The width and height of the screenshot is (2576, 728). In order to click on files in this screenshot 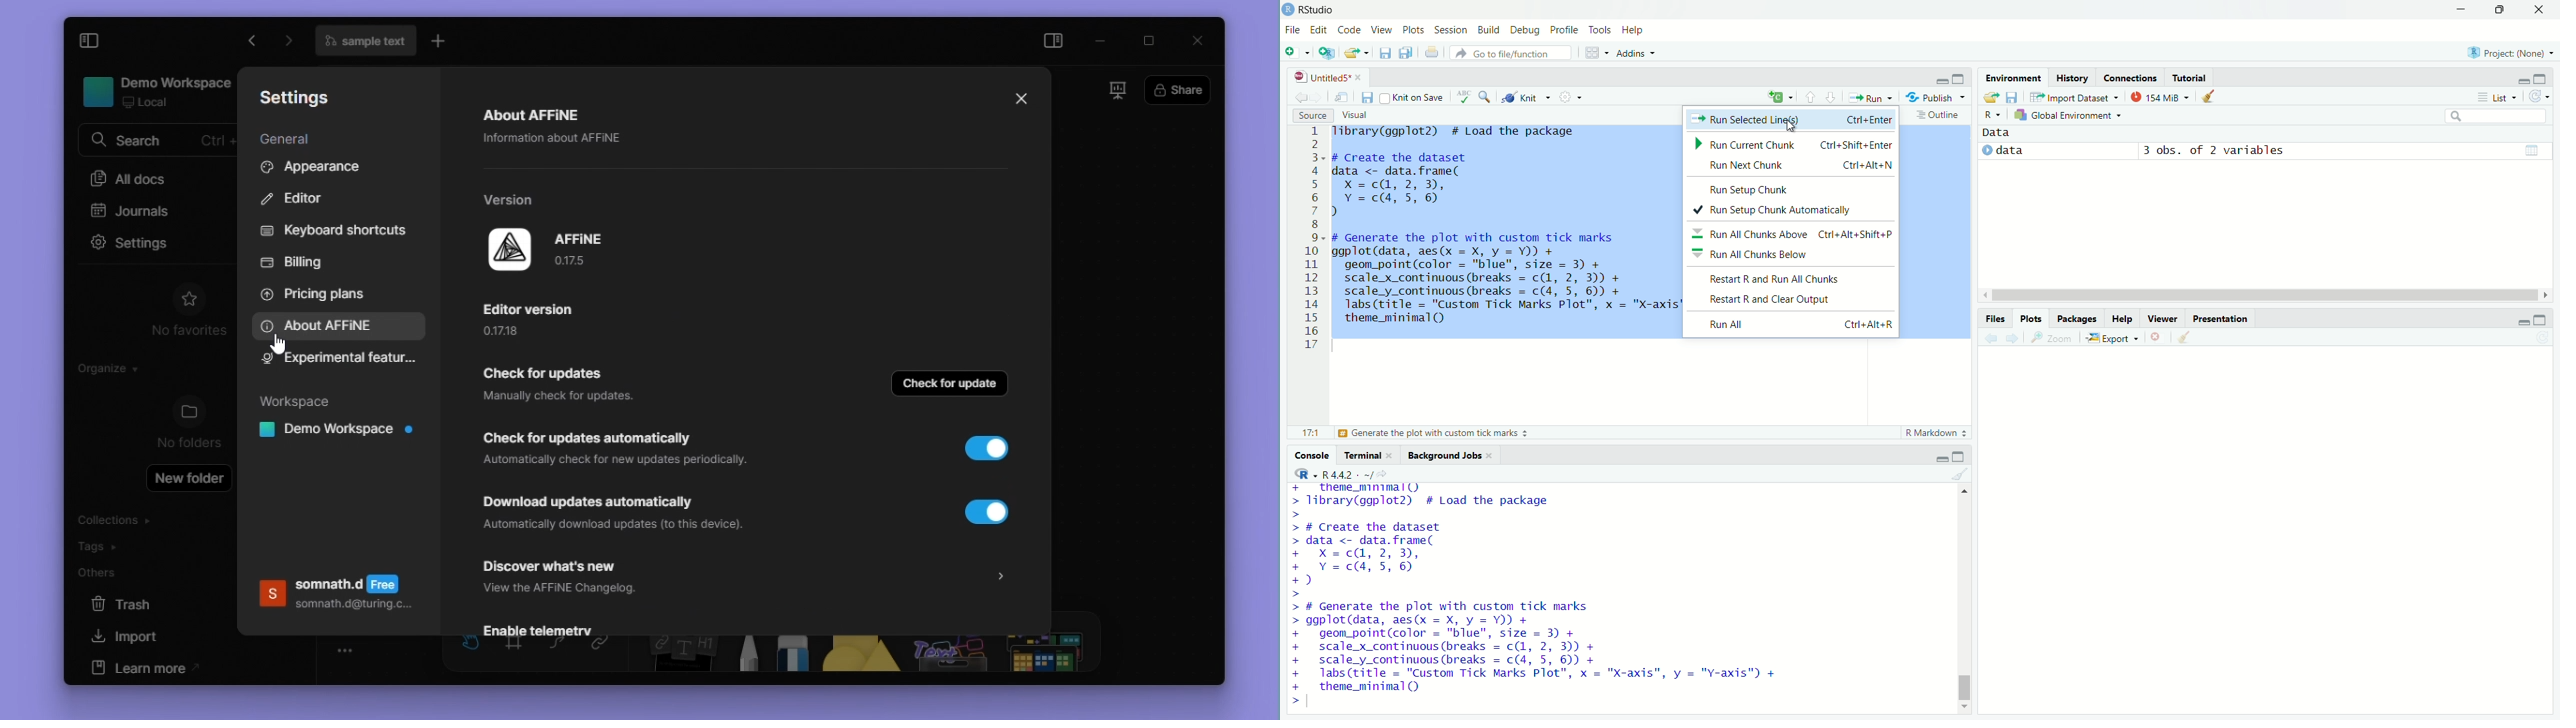, I will do `click(1994, 317)`.